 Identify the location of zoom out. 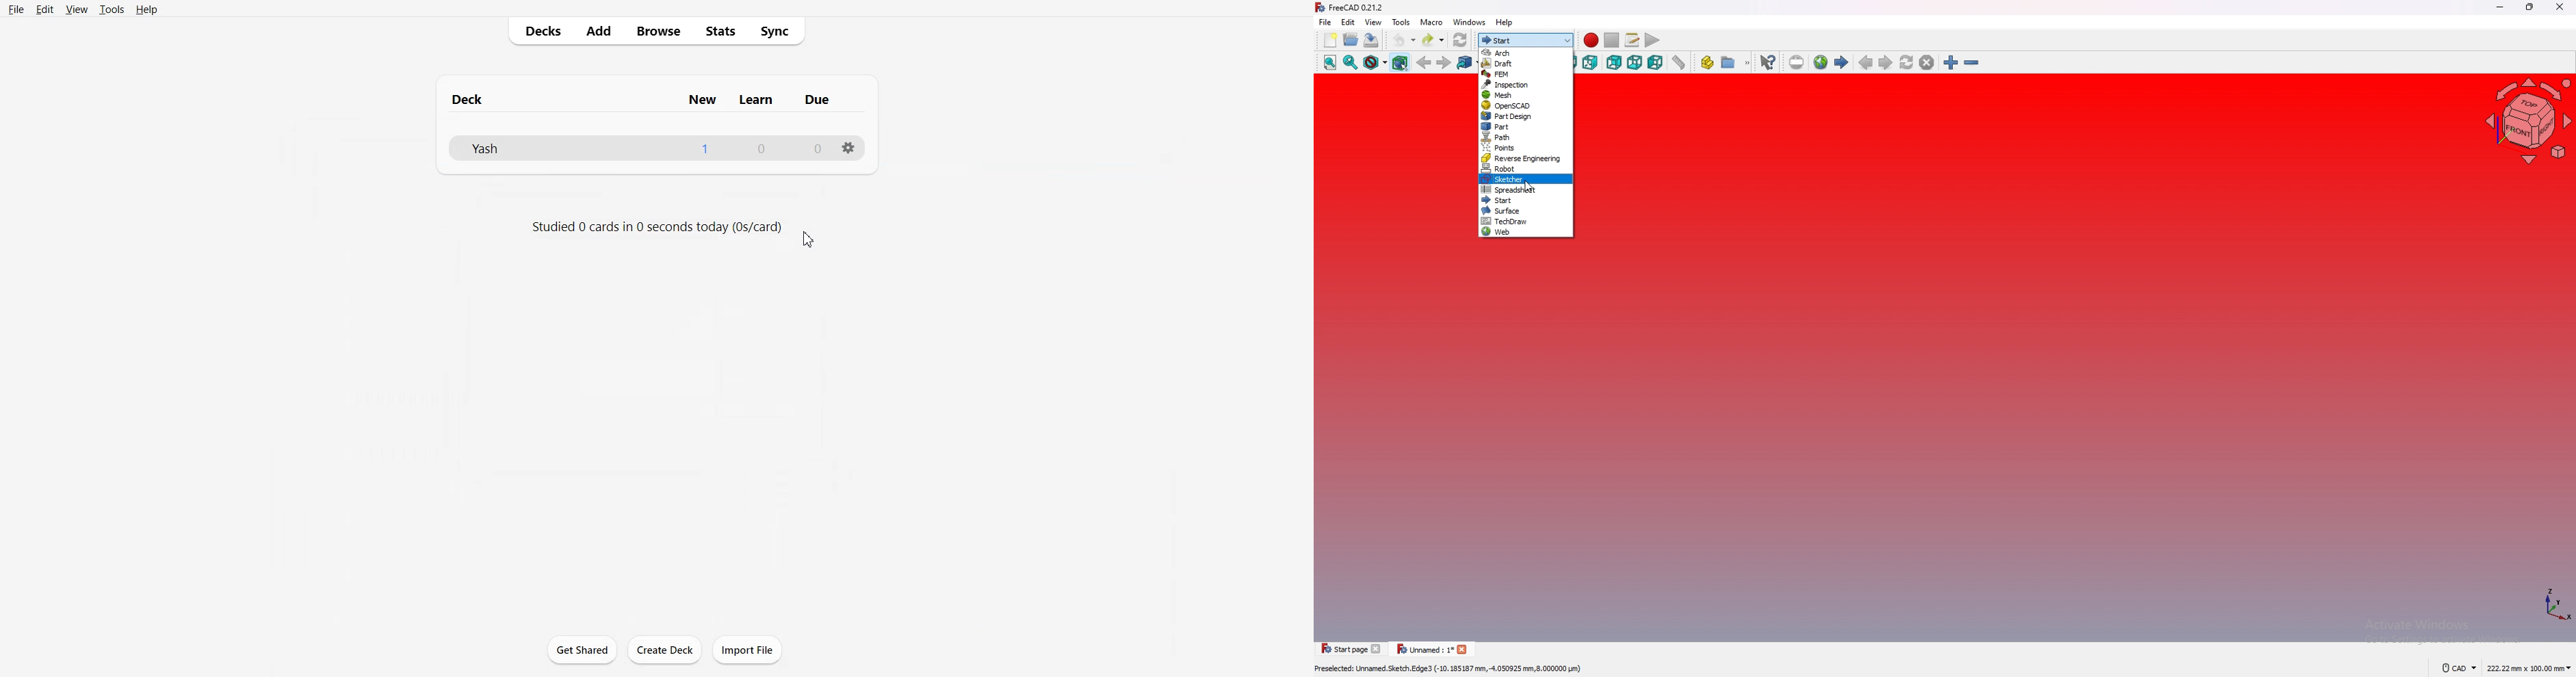
(1972, 62).